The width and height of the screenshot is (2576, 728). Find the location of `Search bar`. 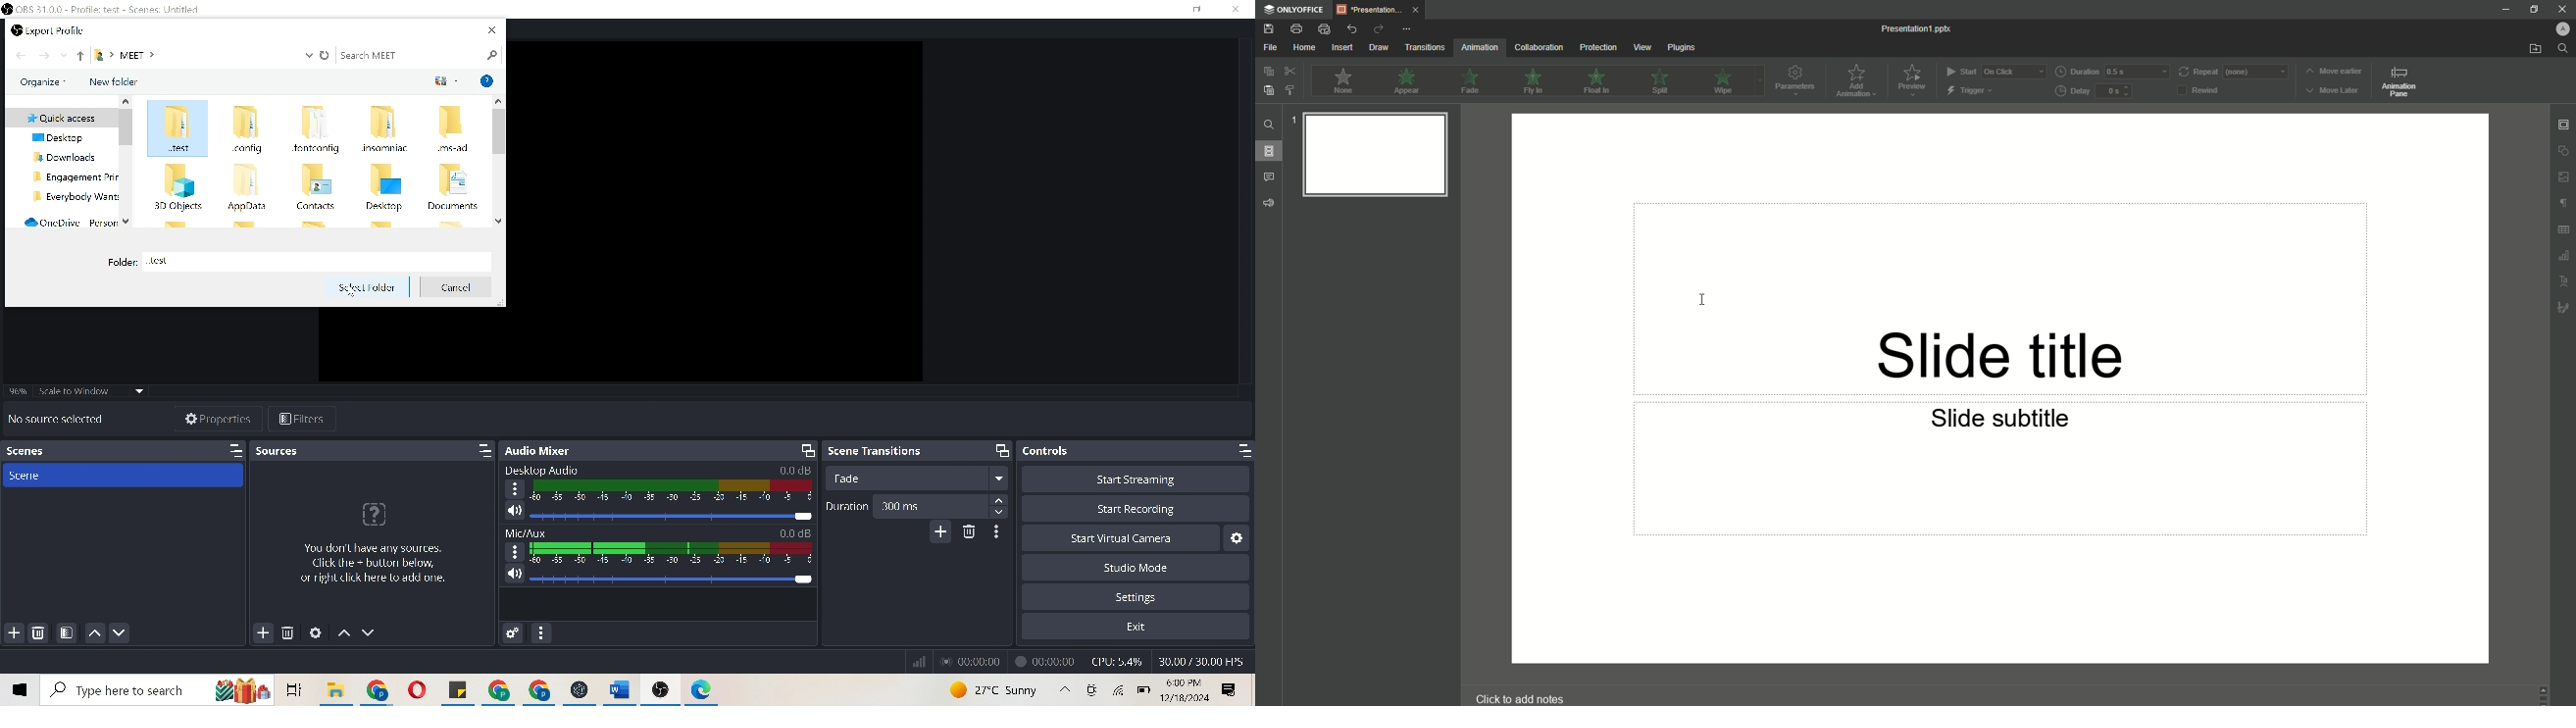

Search bar is located at coordinates (126, 690).